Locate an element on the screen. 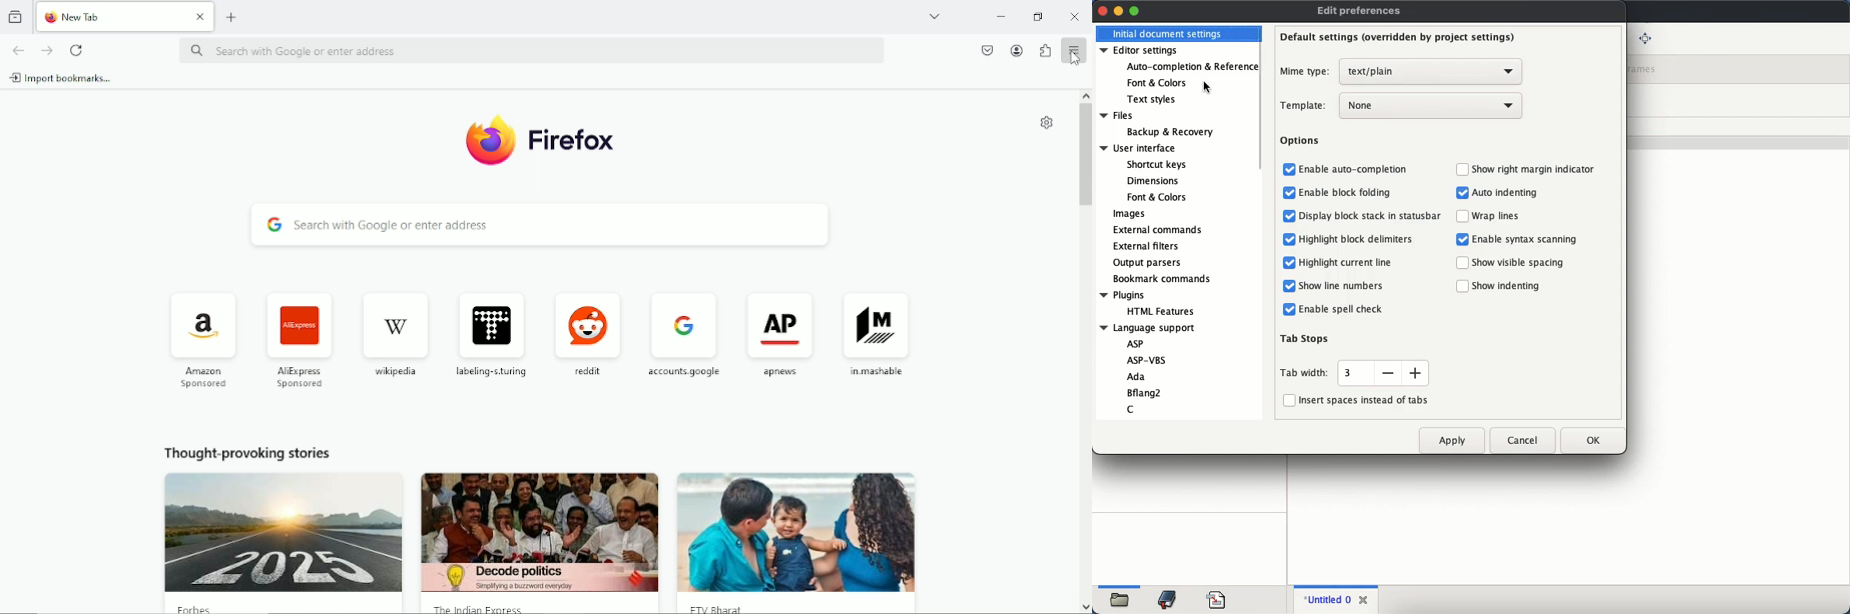 The height and width of the screenshot is (616, 1876). scroll is located at coordinates (1261, 97).